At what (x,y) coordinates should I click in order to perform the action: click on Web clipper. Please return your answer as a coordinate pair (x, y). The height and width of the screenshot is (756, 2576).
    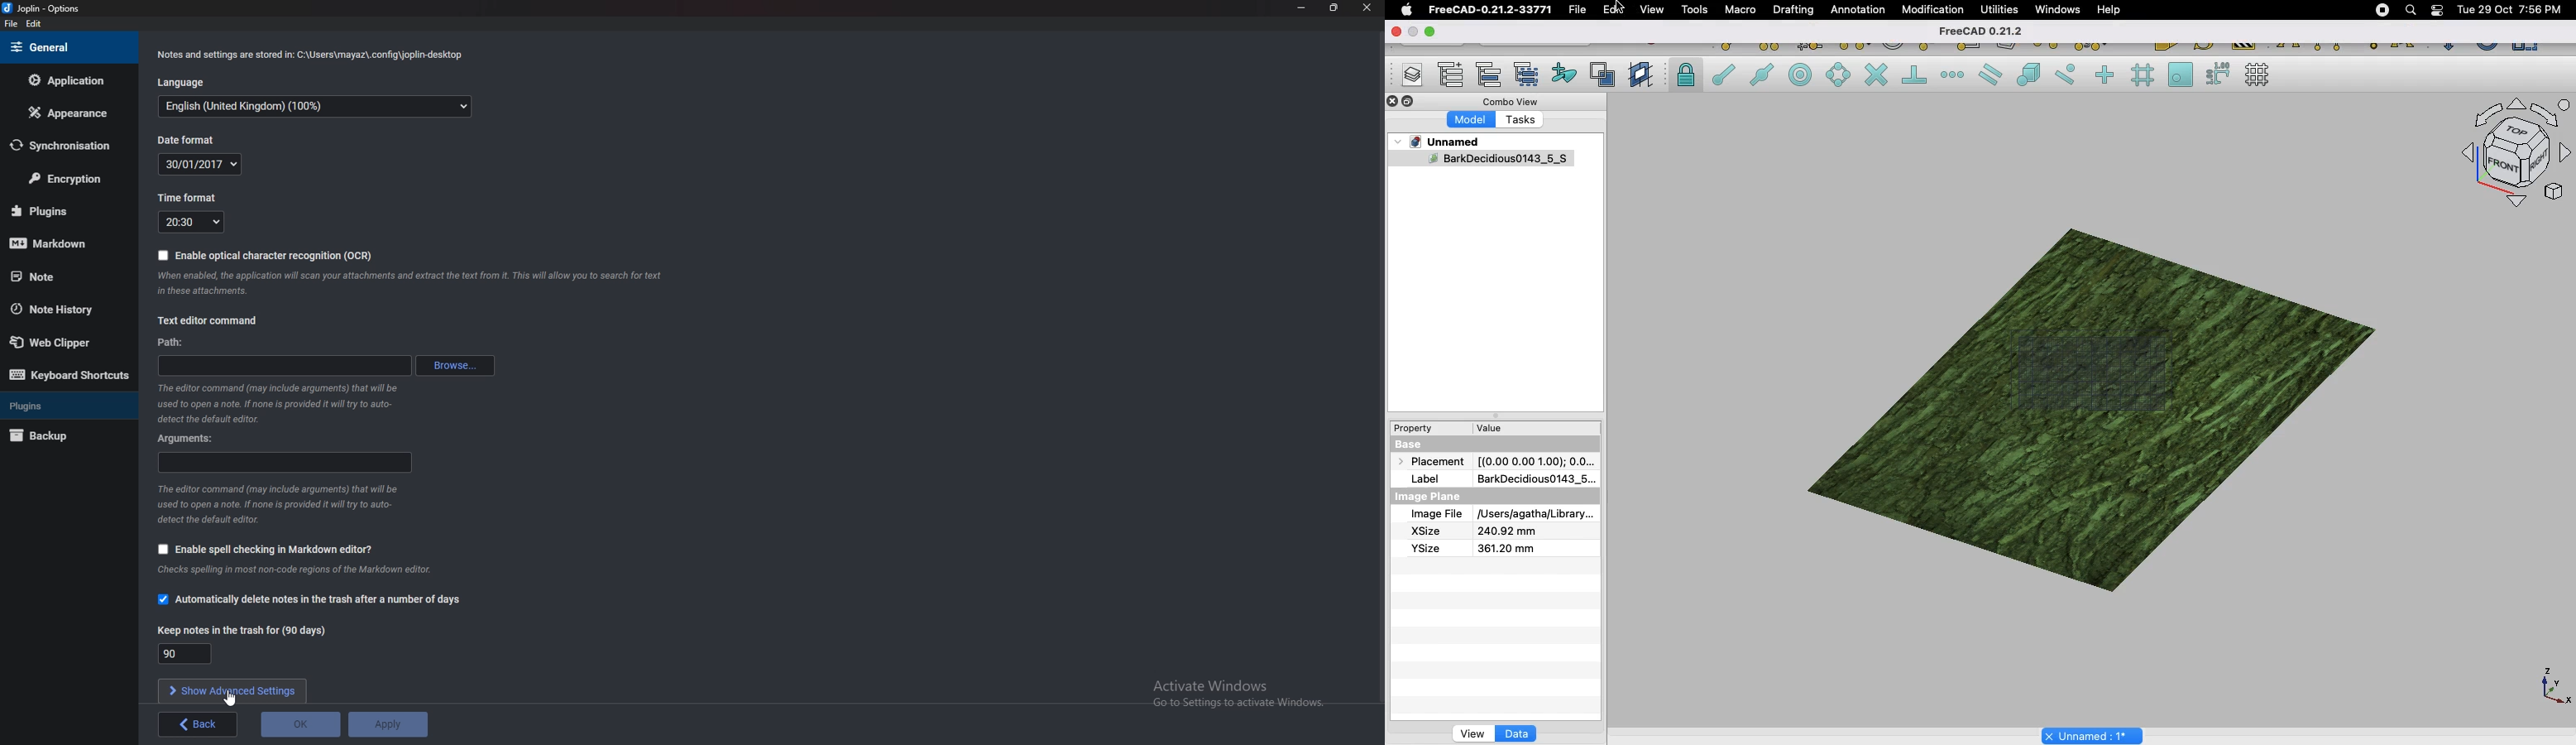
    Looking at the image, I should click on (64, 343).